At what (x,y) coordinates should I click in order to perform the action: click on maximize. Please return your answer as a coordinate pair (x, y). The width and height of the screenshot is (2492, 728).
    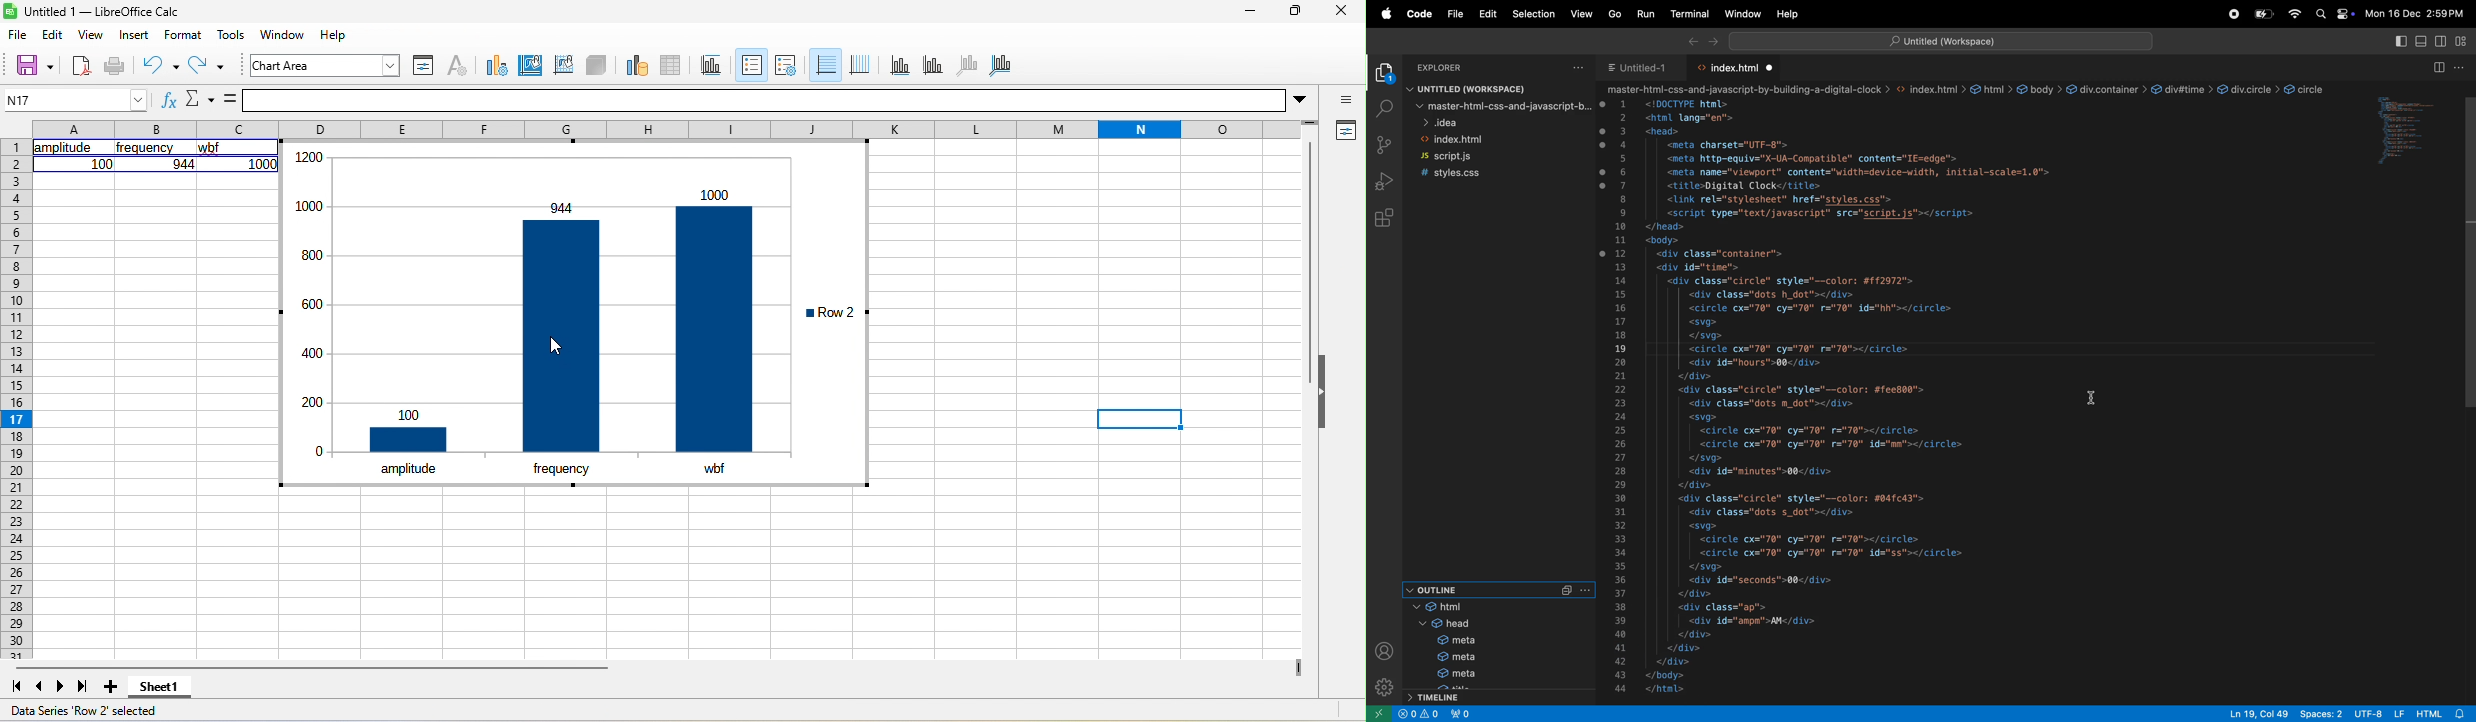
    Looking at the image, I should click on (1291, 12).